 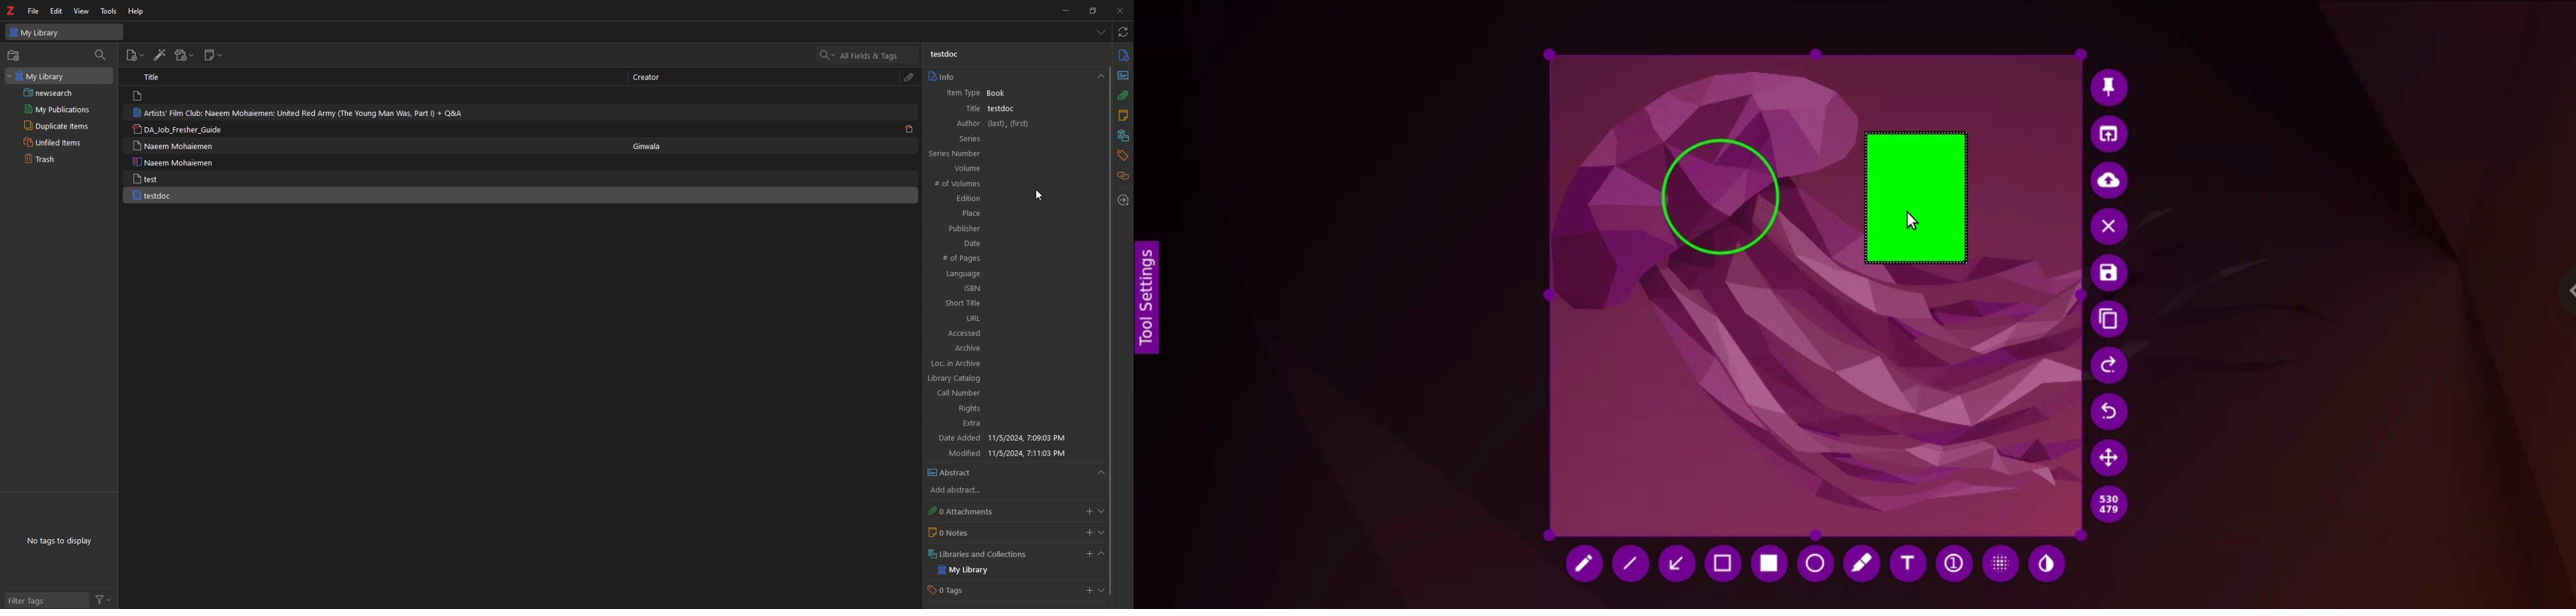 What do you see at coordinates (1015, 303) in the screenshot?
I see `Short Title` at bounding box center [1015, 303].